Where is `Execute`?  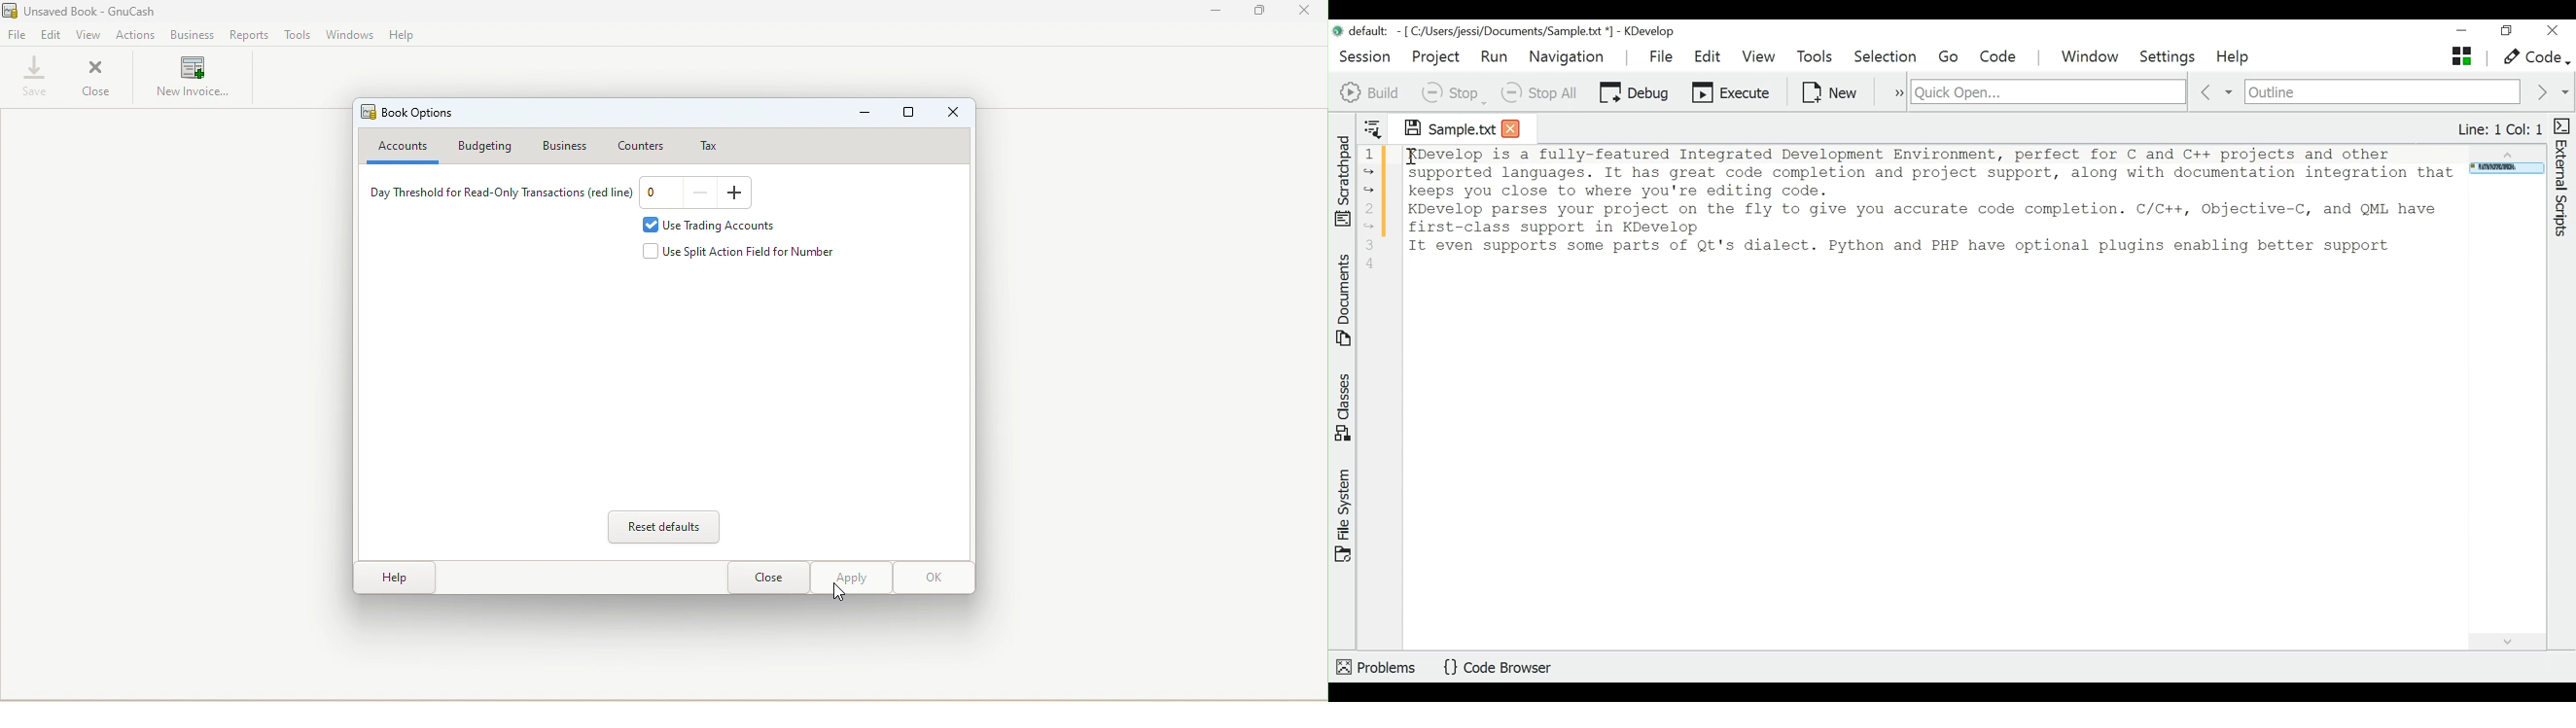
Execute is located at coordinates (1732, 91).